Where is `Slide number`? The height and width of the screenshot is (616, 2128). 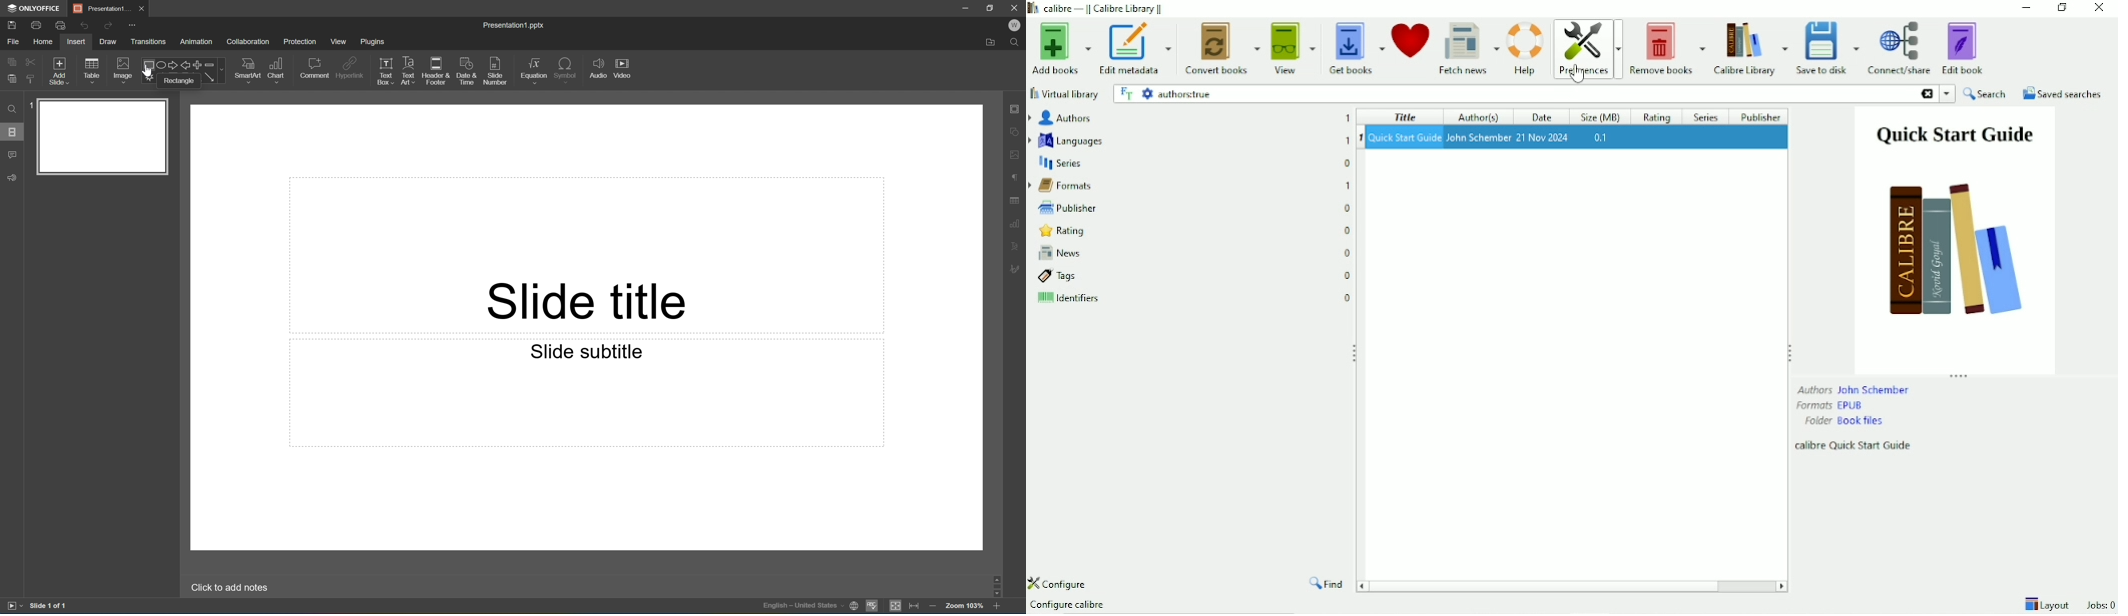
Slide number is located at coordinates (495, 69).